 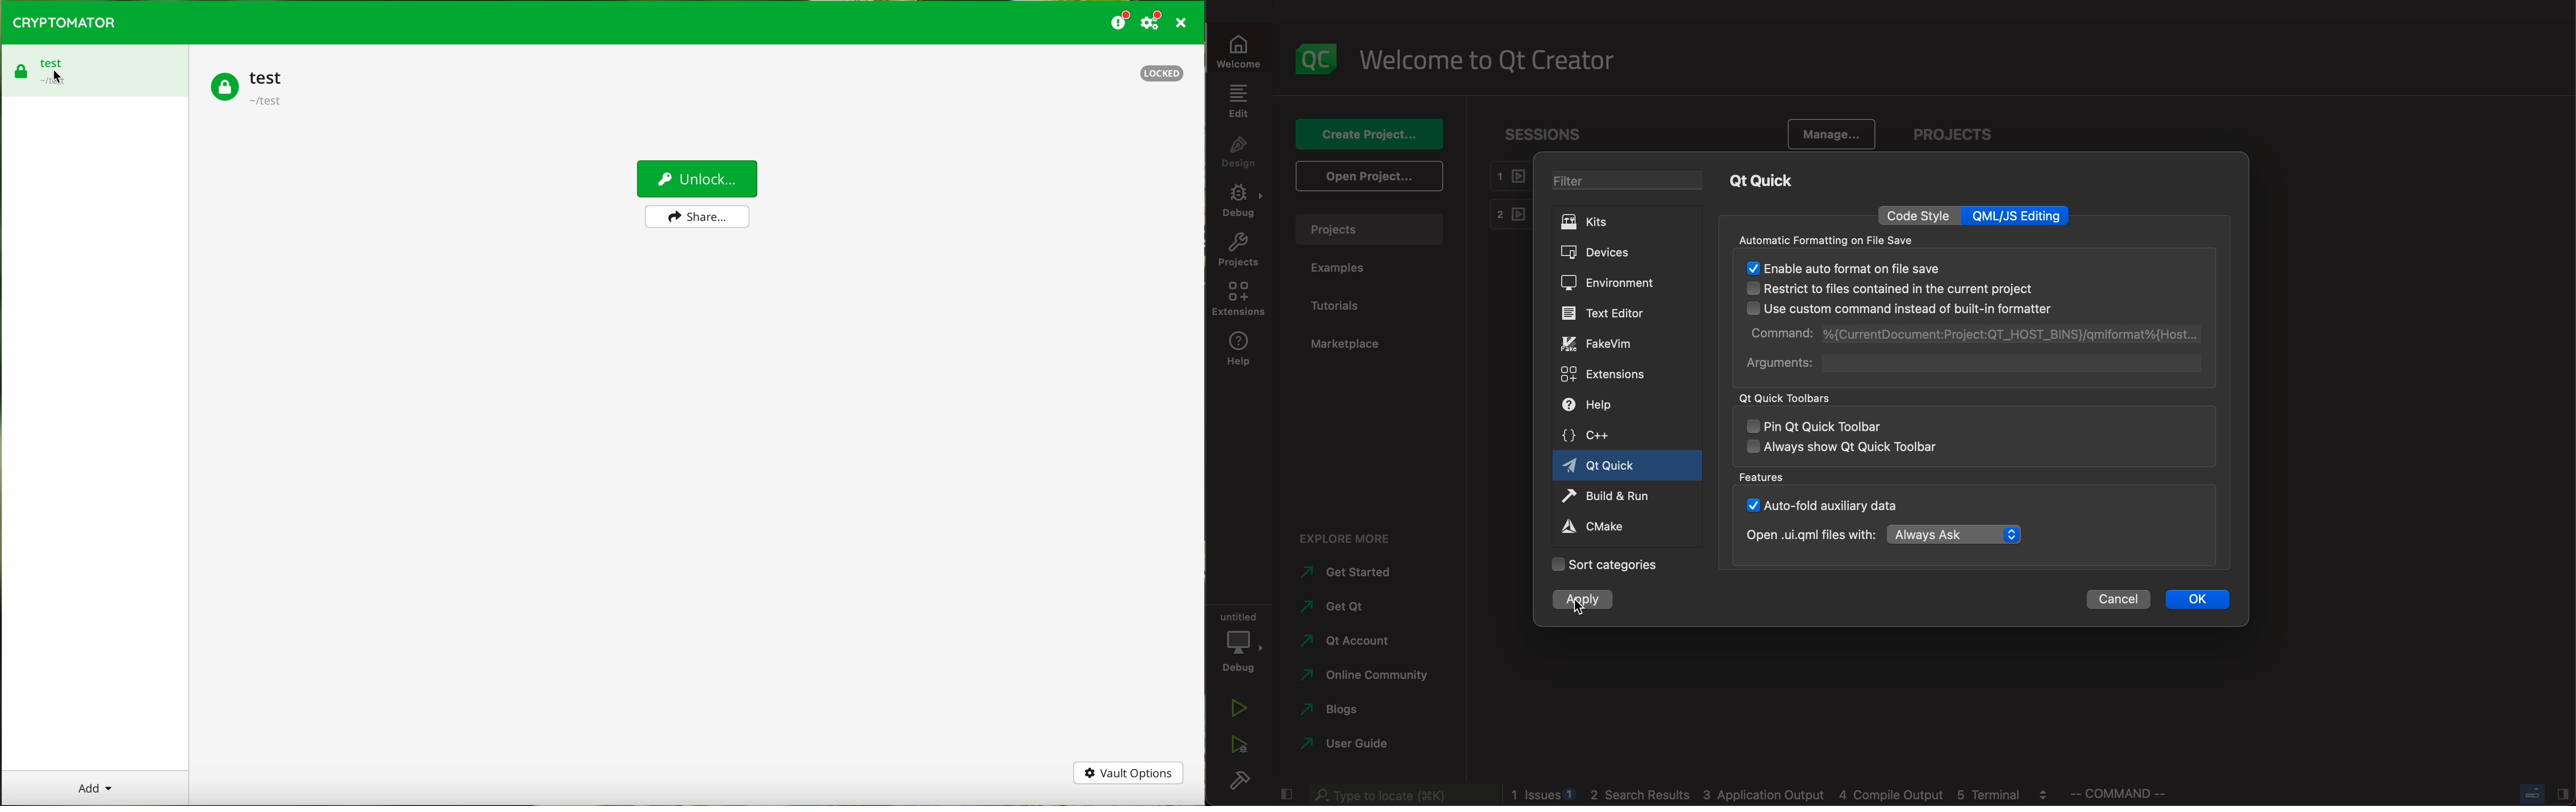 What do you see at coordinates (1621, 287) in the screenshot?
I see `environment` at bounding box center [1621, 287].